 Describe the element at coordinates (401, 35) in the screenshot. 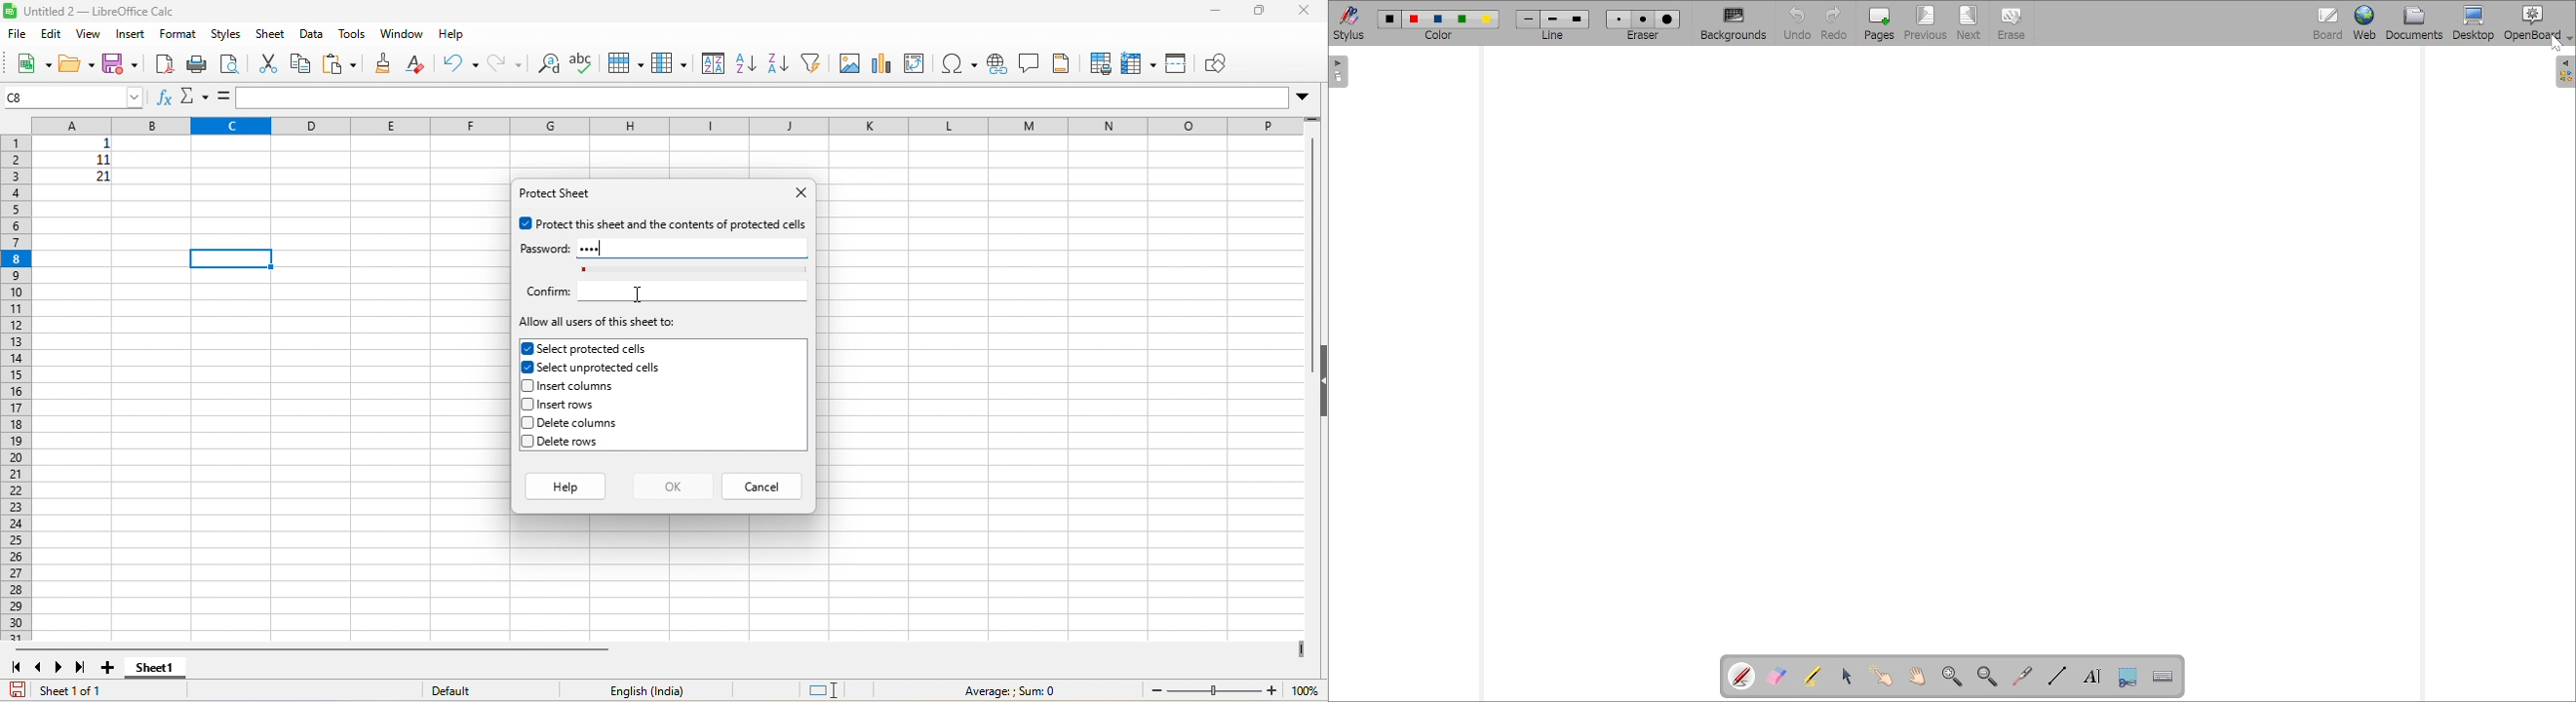

I see `window` at that location.